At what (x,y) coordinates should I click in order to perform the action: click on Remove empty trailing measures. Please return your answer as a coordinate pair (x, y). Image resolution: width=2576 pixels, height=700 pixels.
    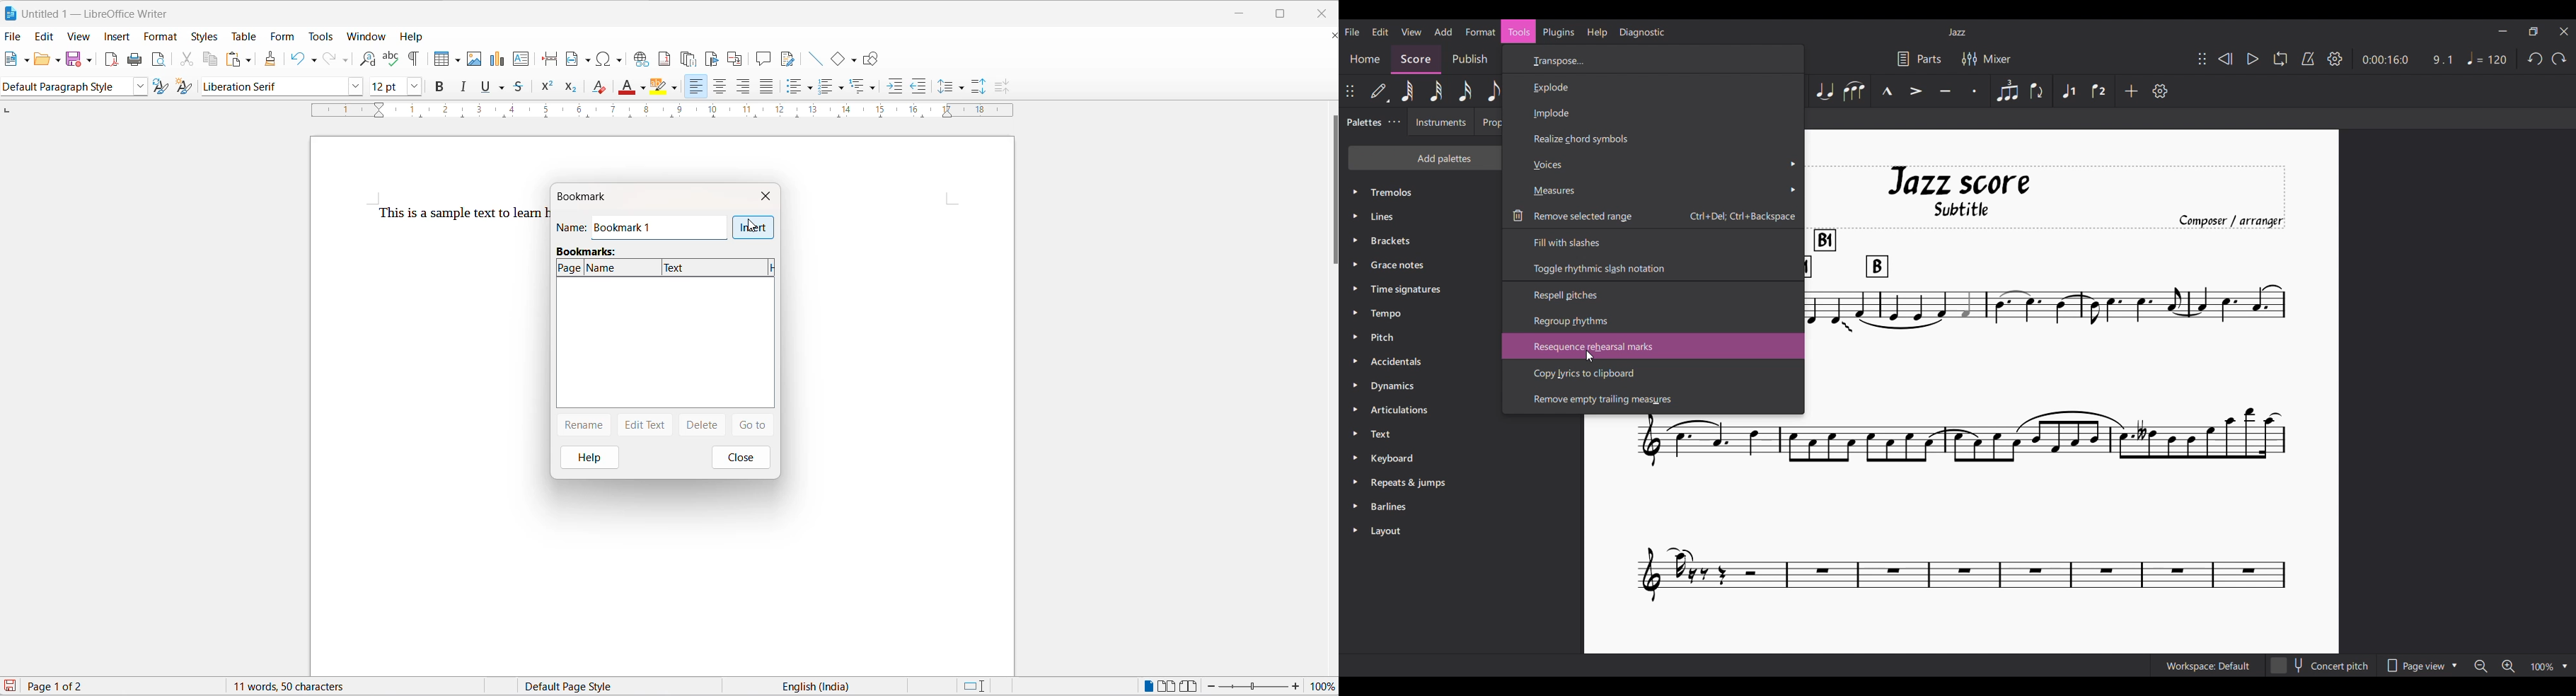
    Looking at the image, I should click on (1654, 400).